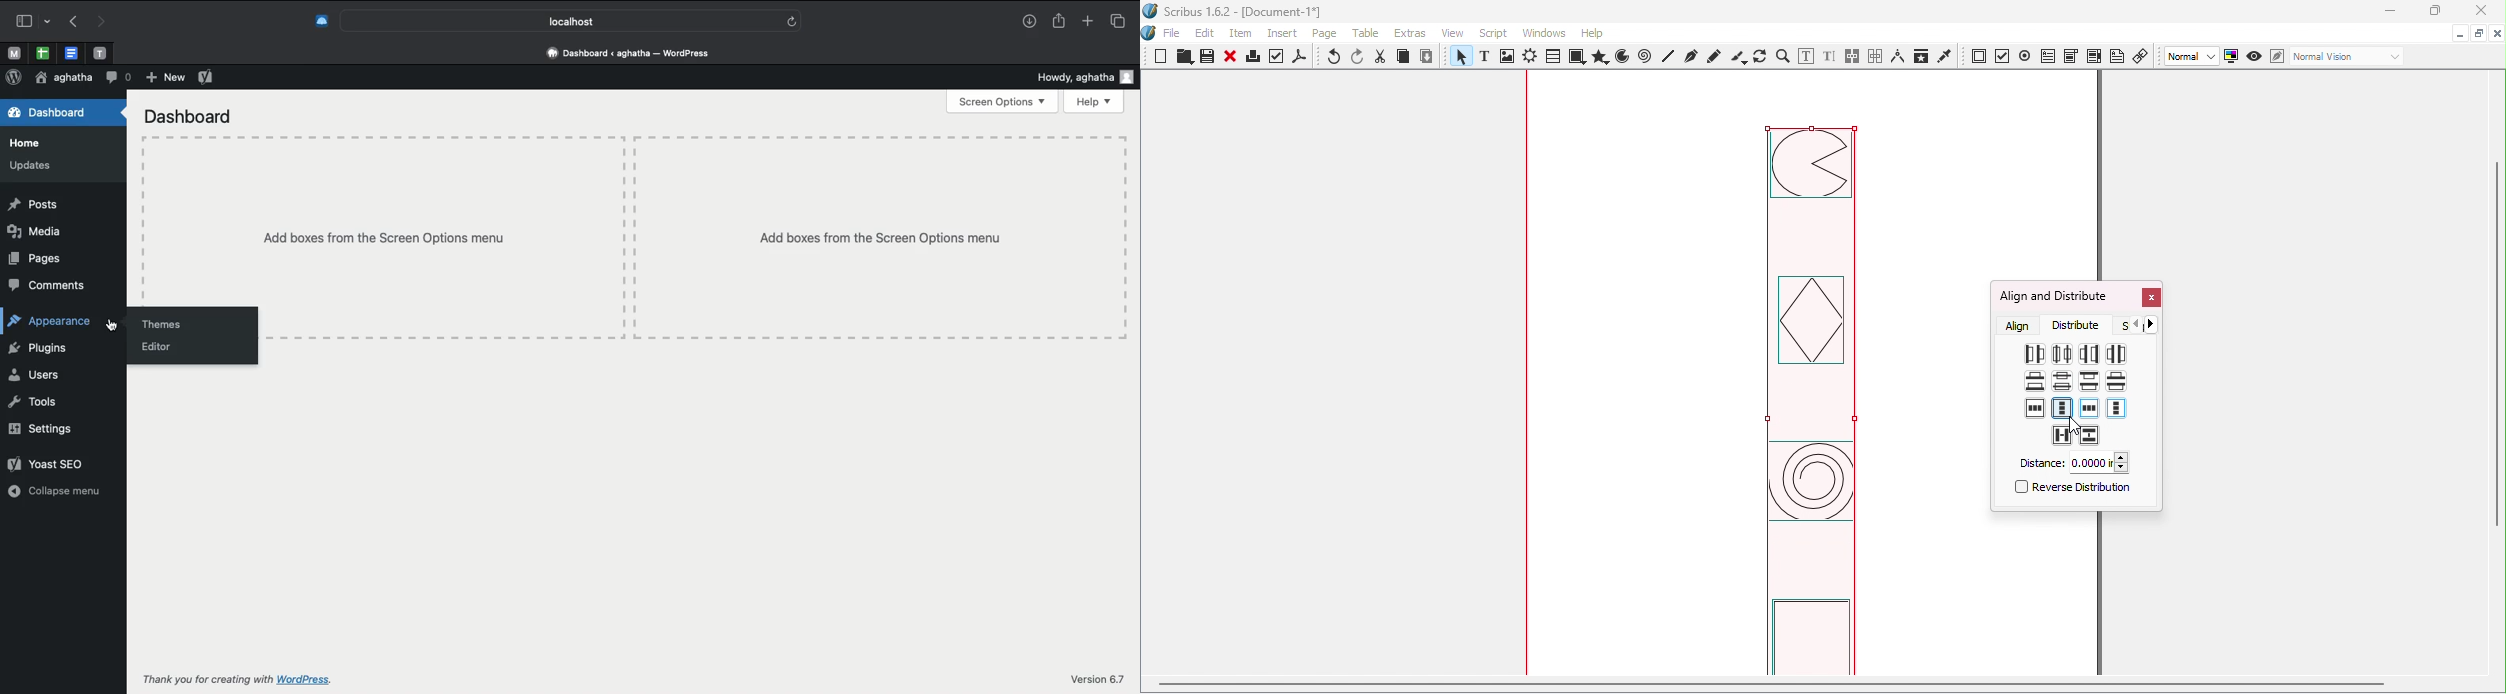  I want to click on Close, so click(2477, 12).